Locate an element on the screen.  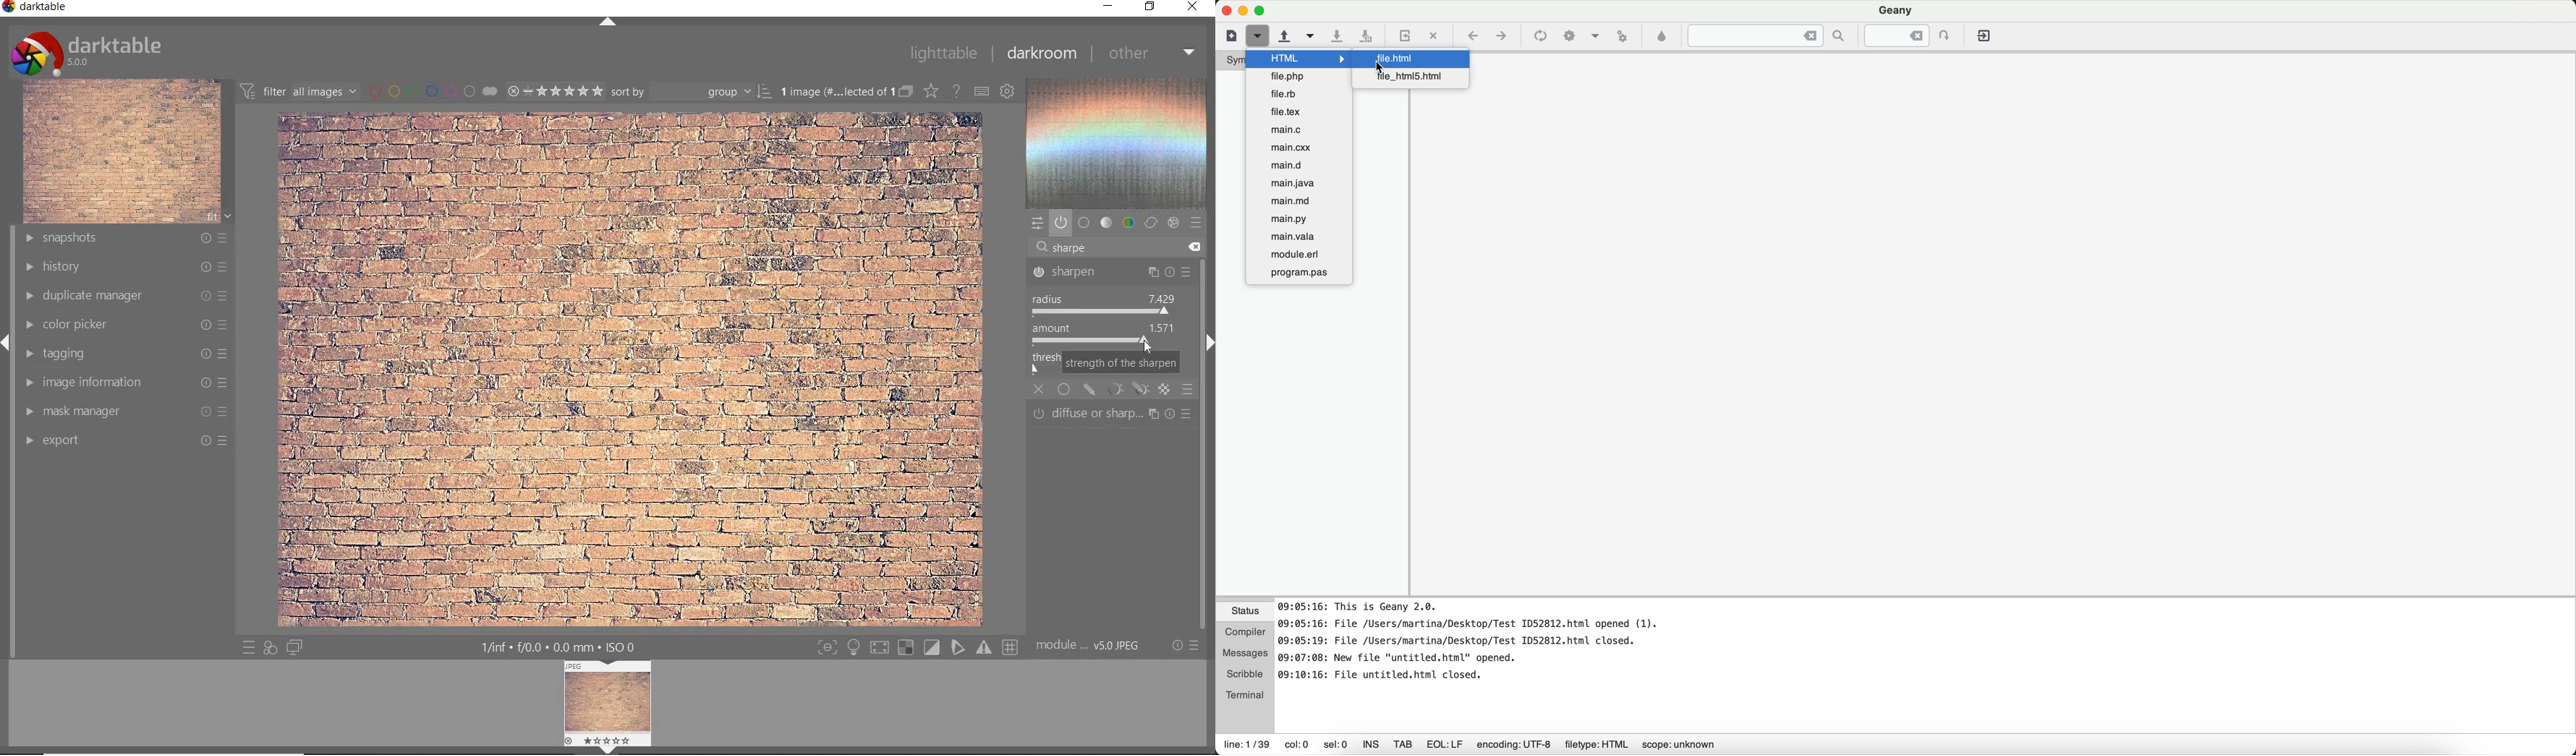
tagging is located at coordinates (128, 354).